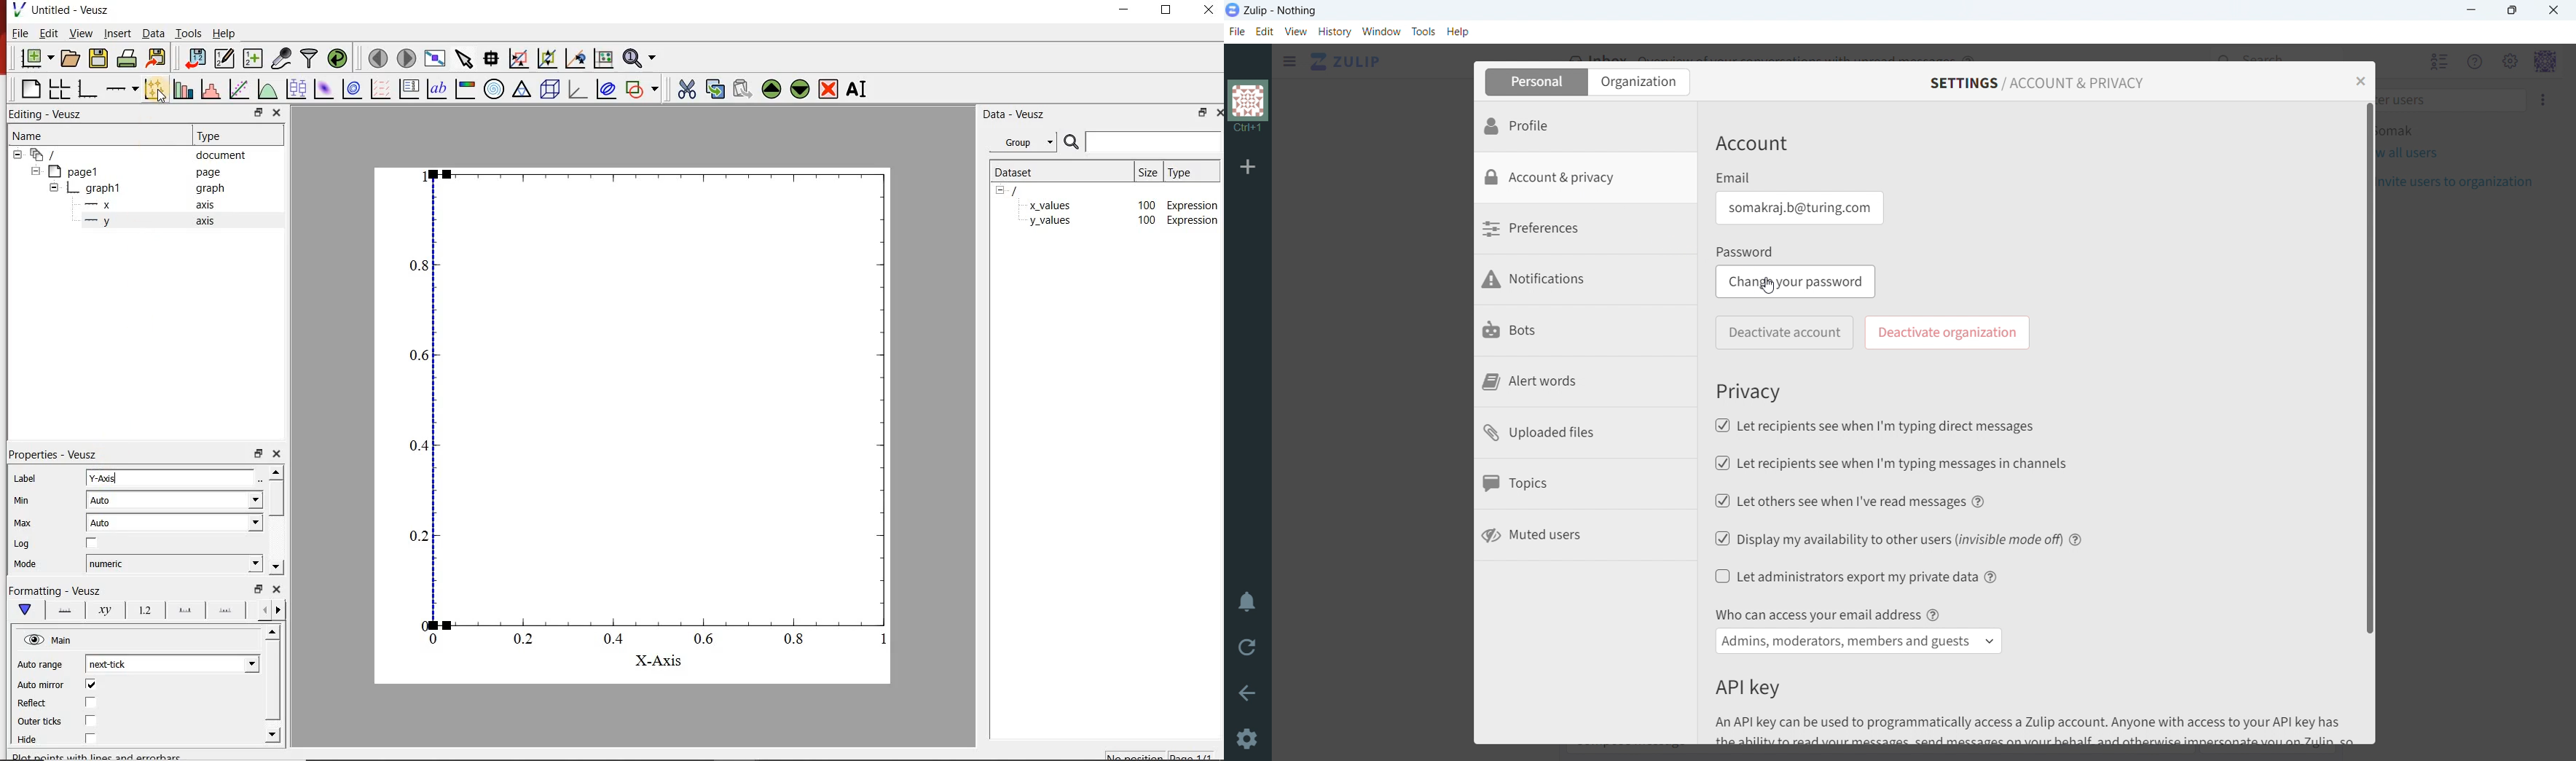 The image size is (2576, 784). I want to click on Account, so click(1752, 145).